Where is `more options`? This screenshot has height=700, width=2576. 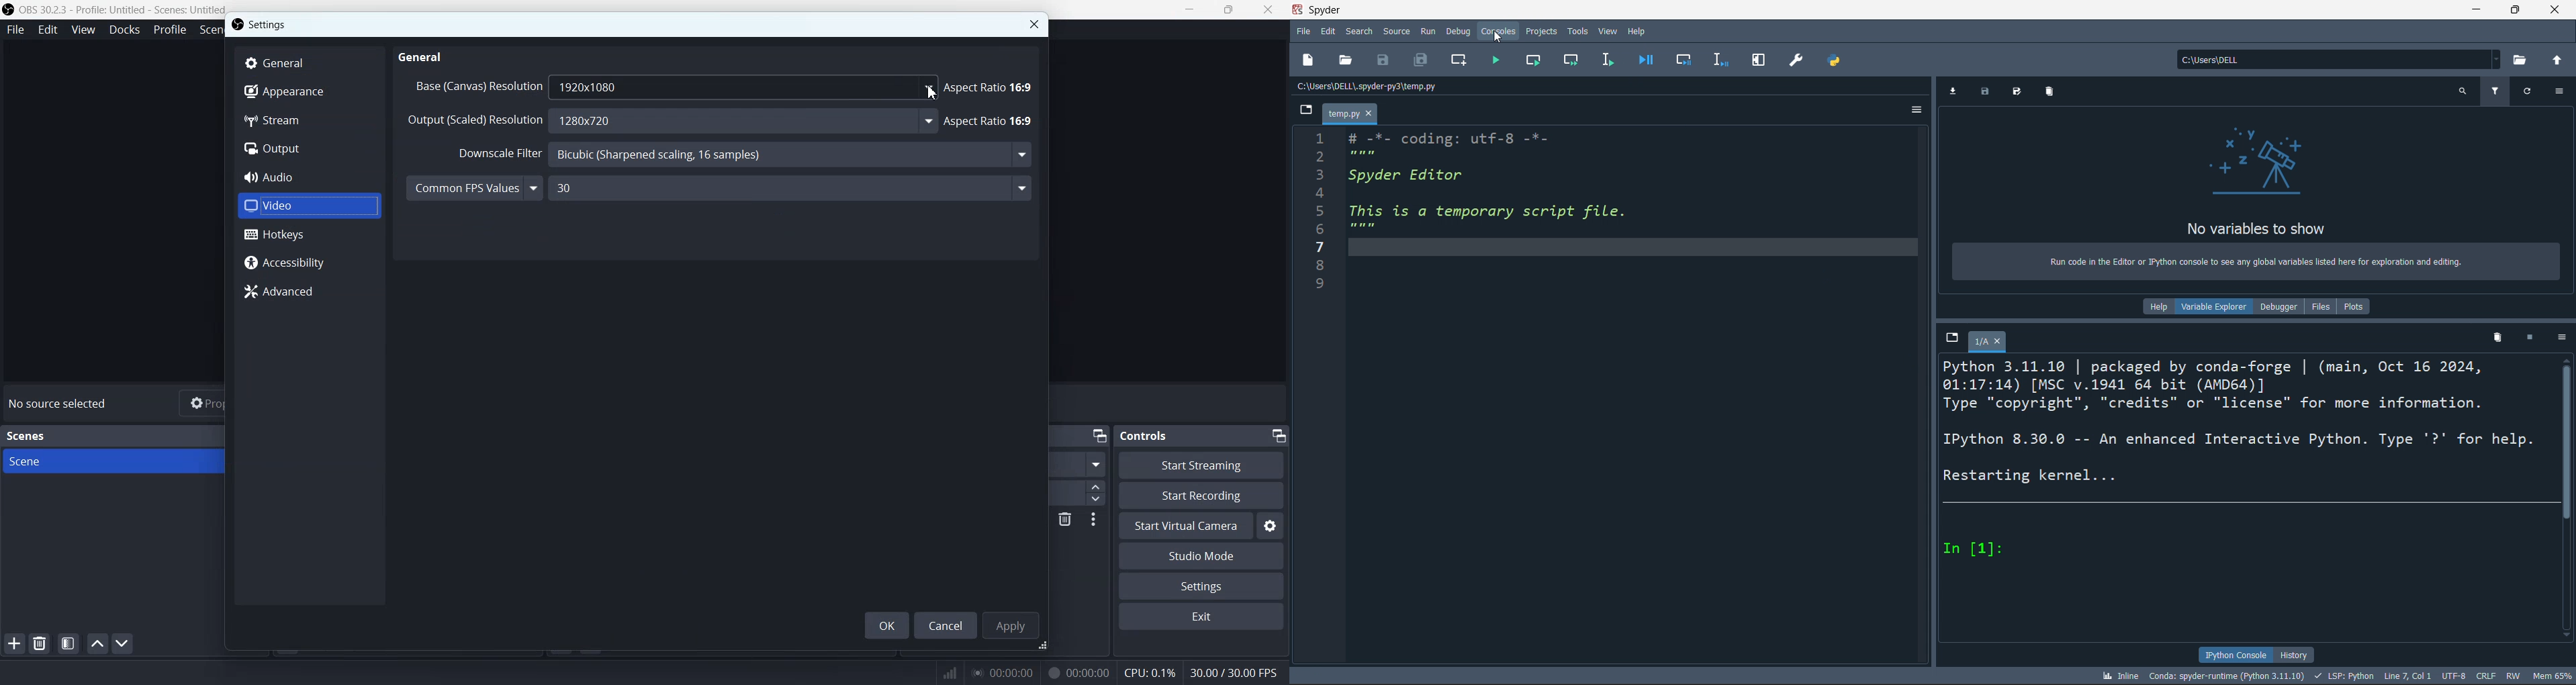 more options is located at coordinates (2563, 337).